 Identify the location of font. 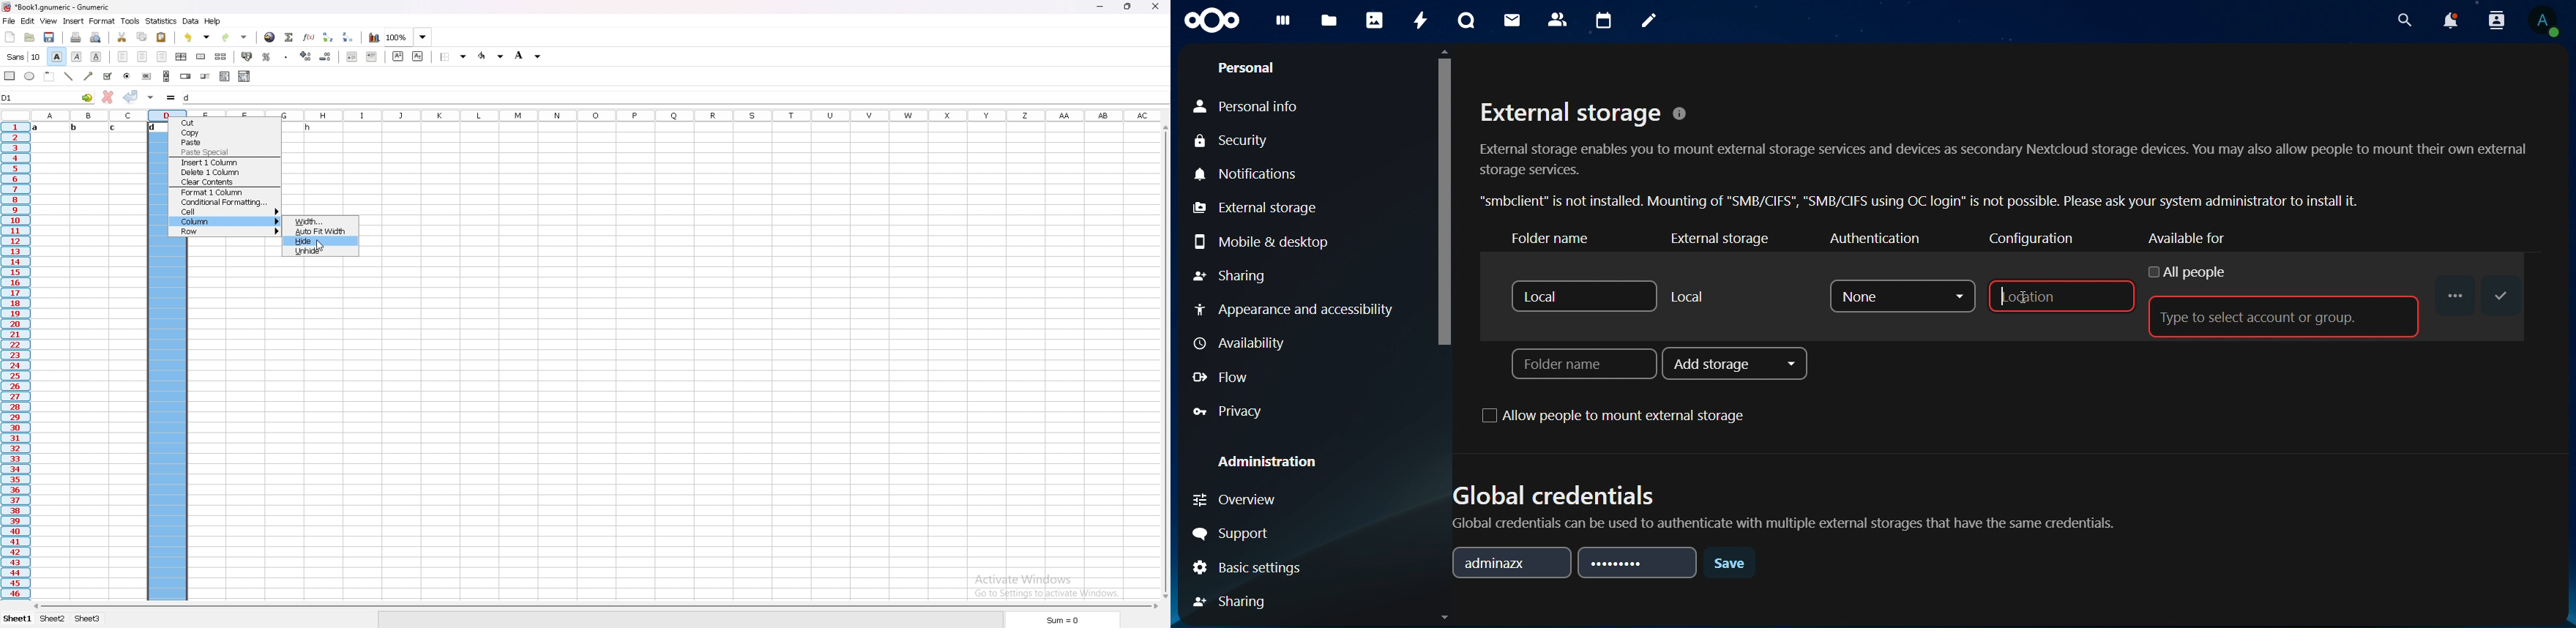
(23, 56).